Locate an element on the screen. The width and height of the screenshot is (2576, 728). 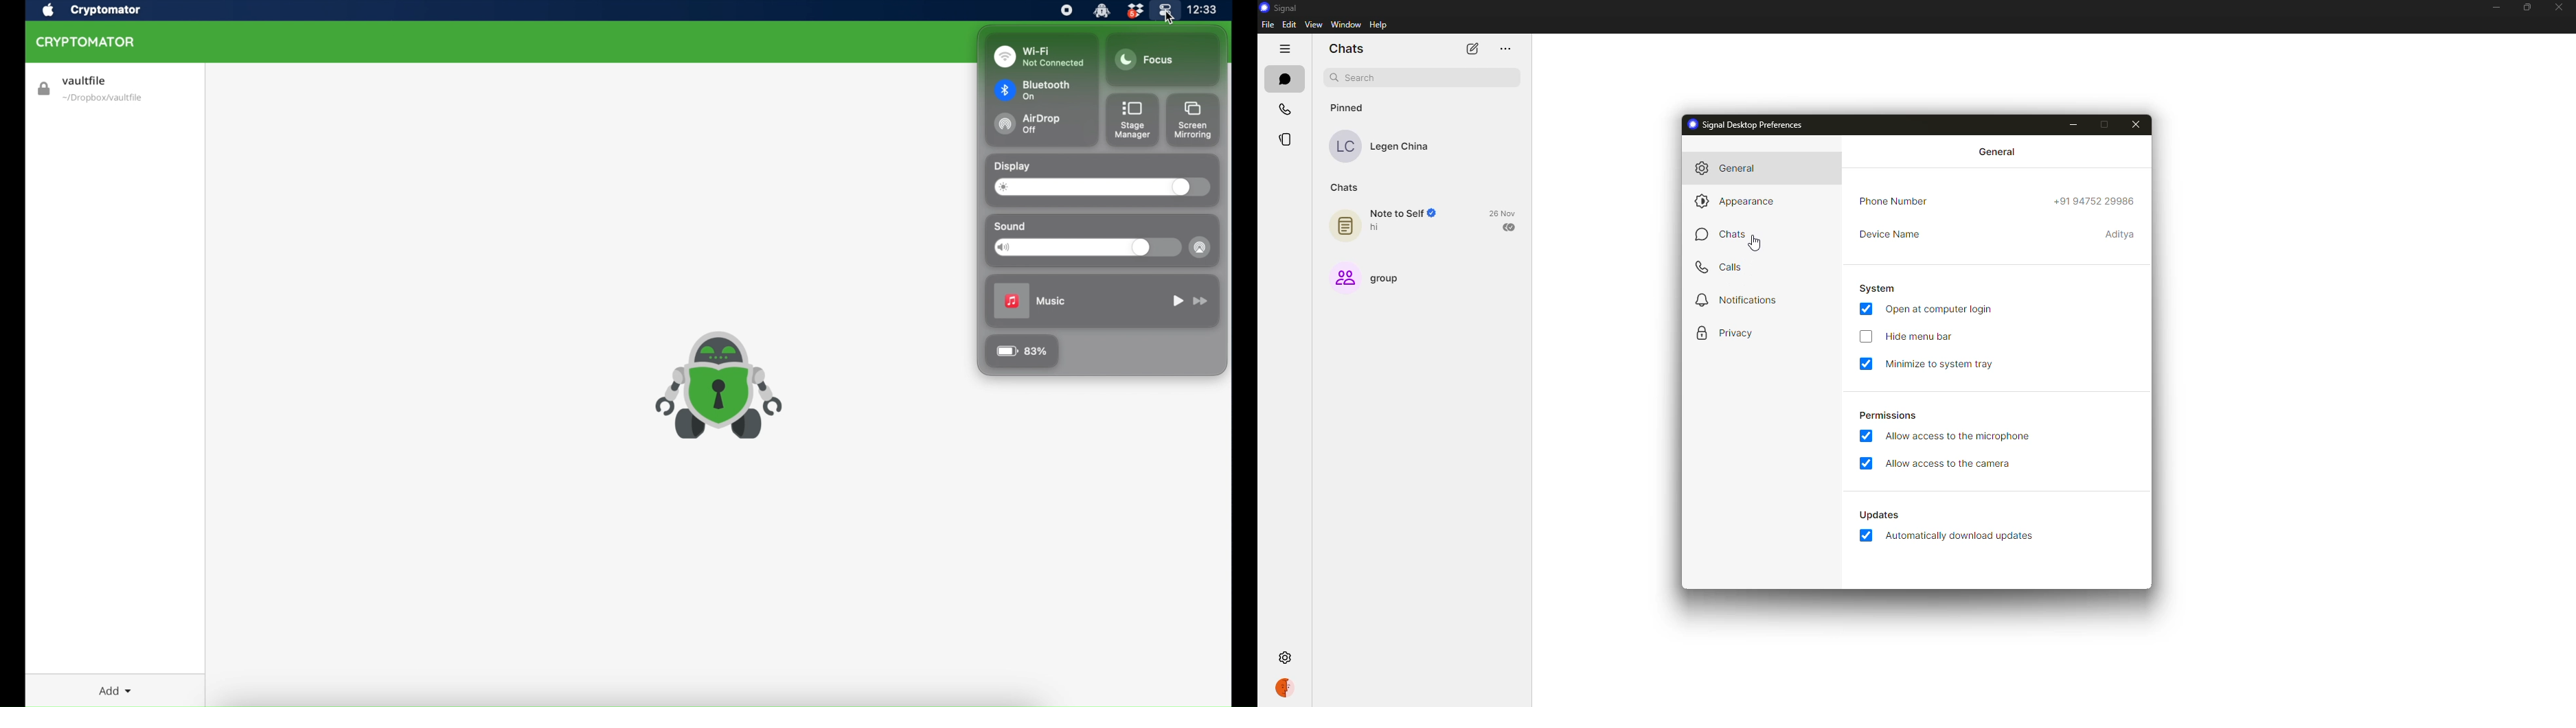
date is located at coordinates (1503, 213).